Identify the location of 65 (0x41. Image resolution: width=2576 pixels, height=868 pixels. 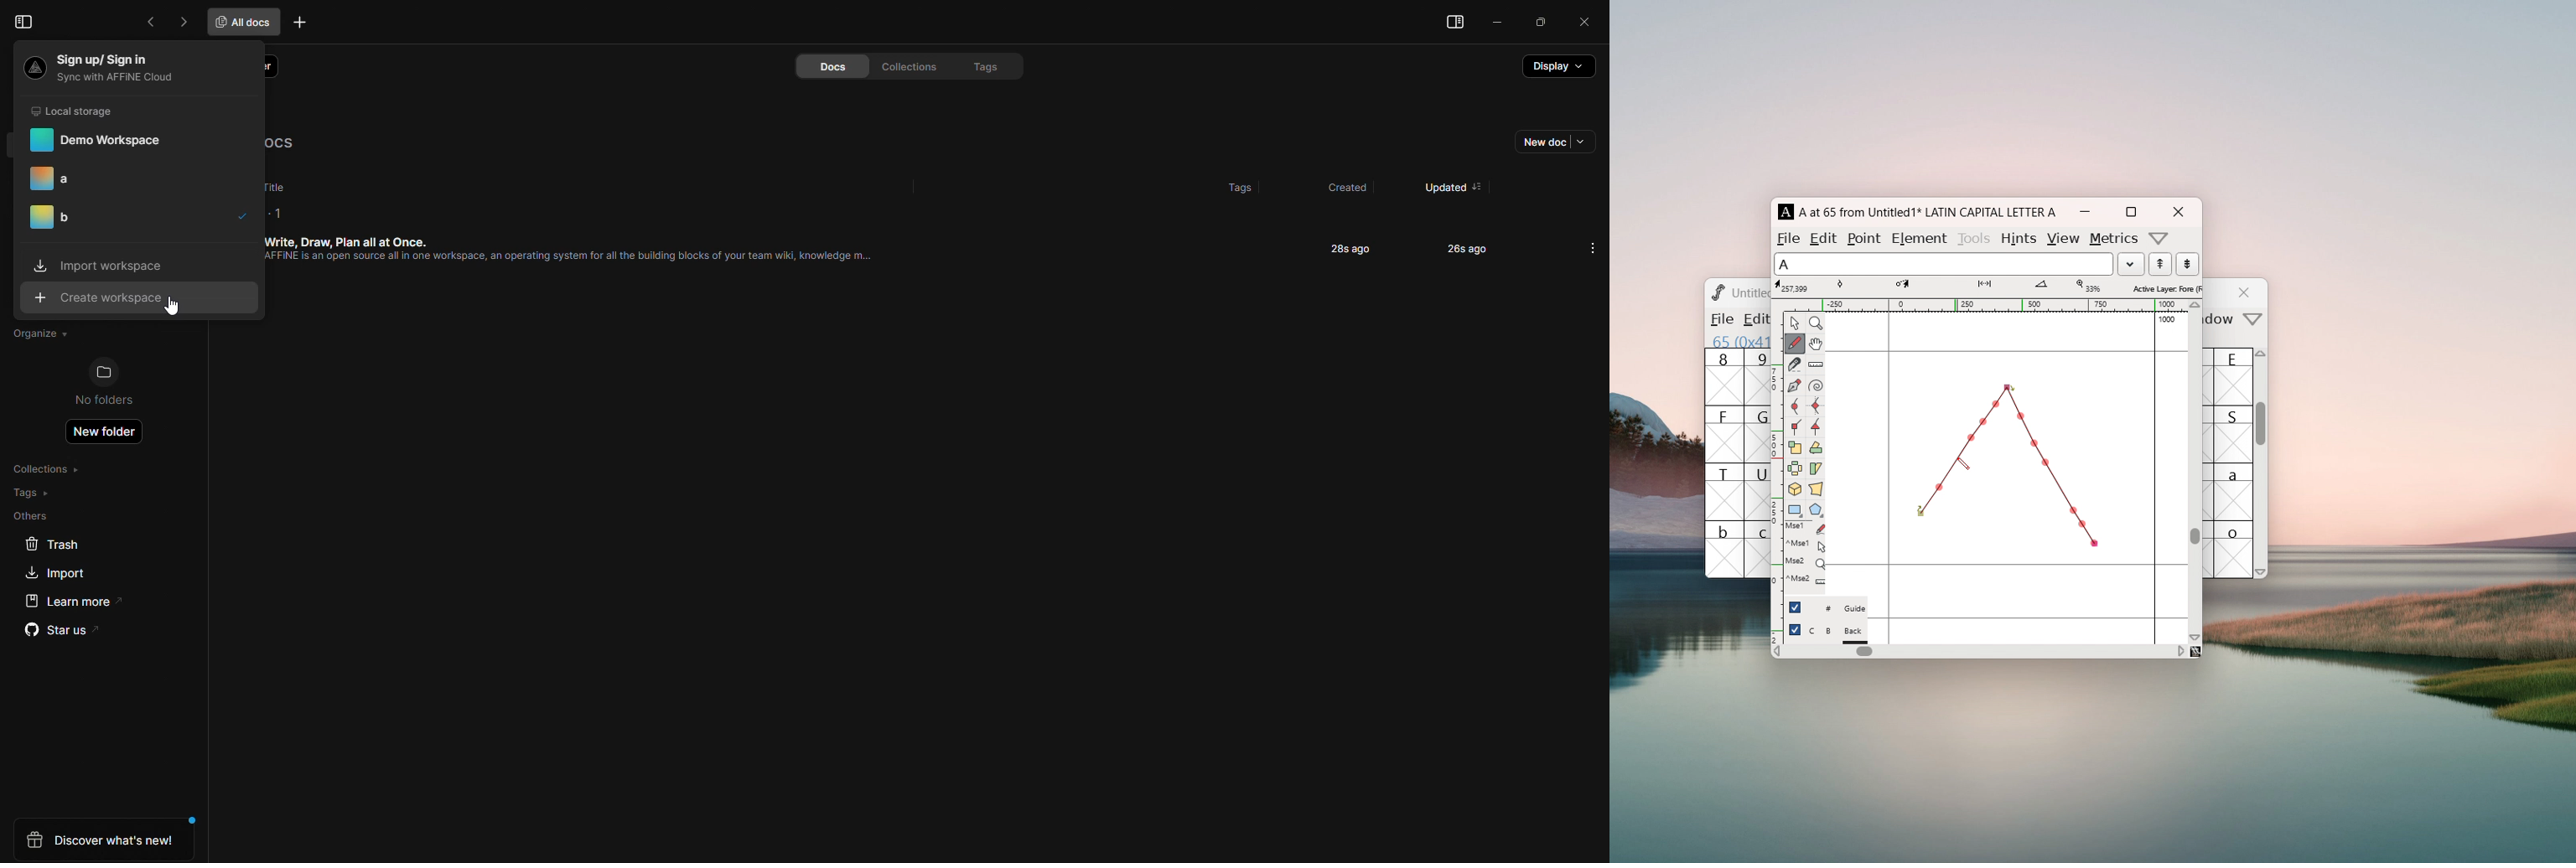
(1737, 340).